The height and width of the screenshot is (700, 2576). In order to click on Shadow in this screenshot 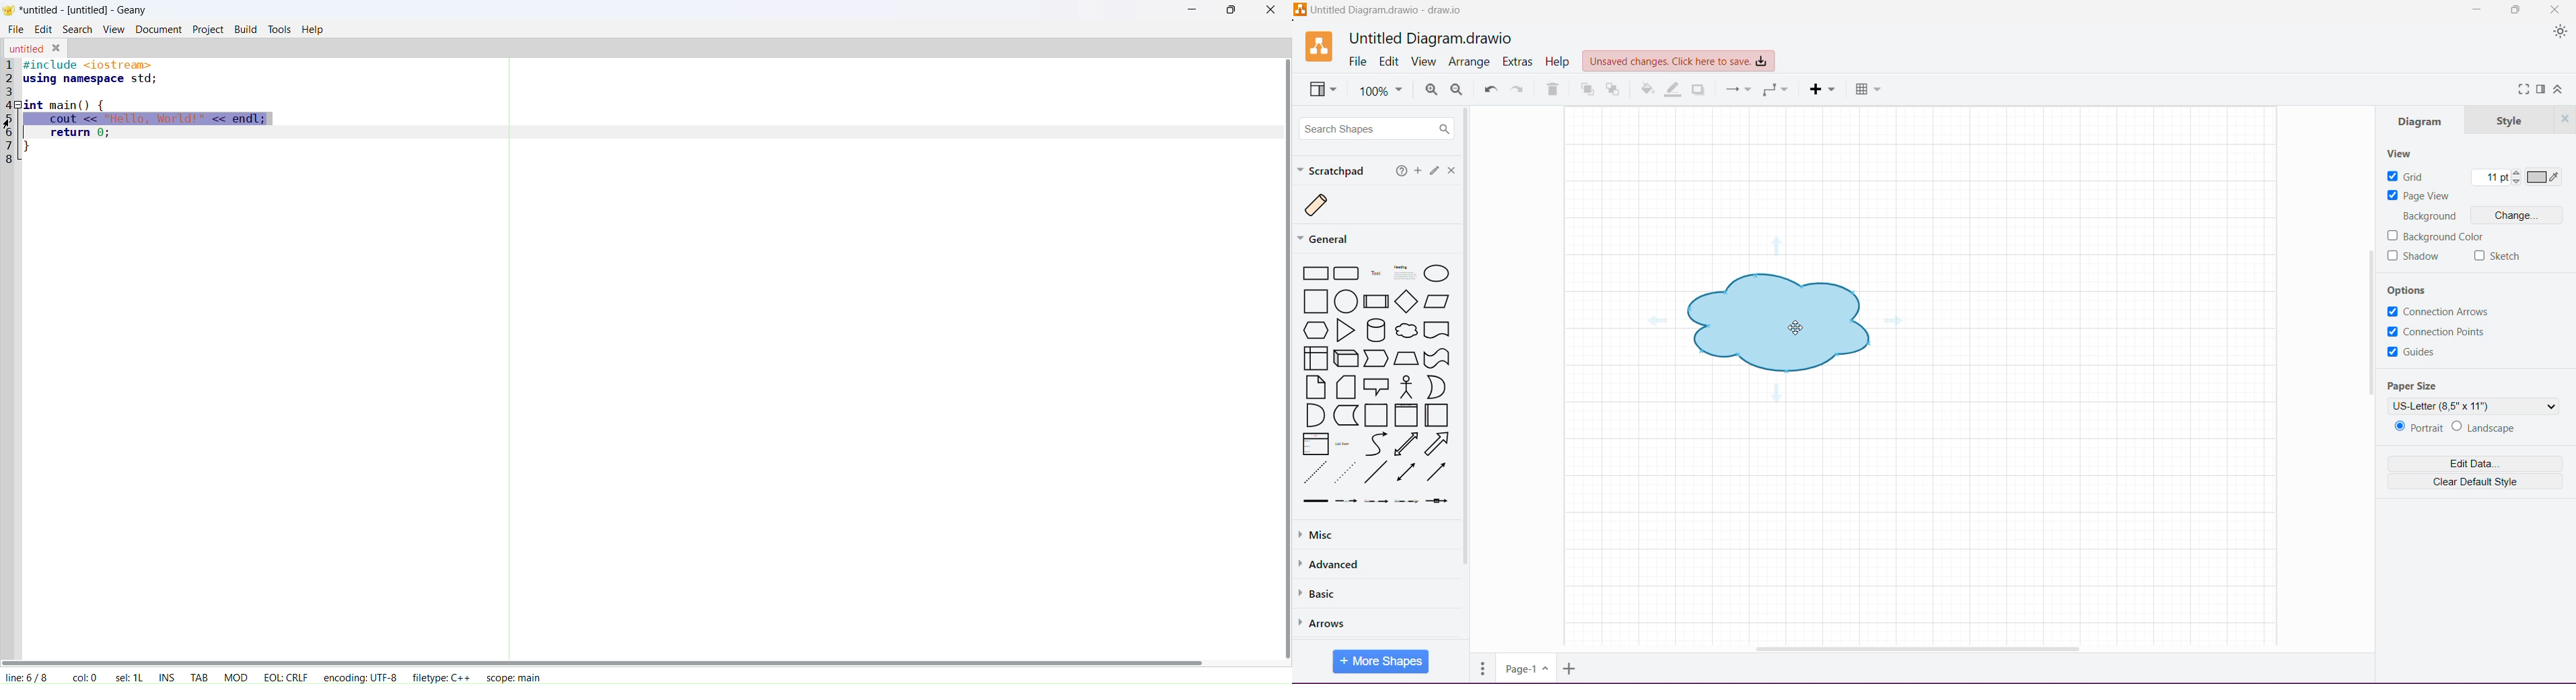, I will do `click(2414, 257)`.